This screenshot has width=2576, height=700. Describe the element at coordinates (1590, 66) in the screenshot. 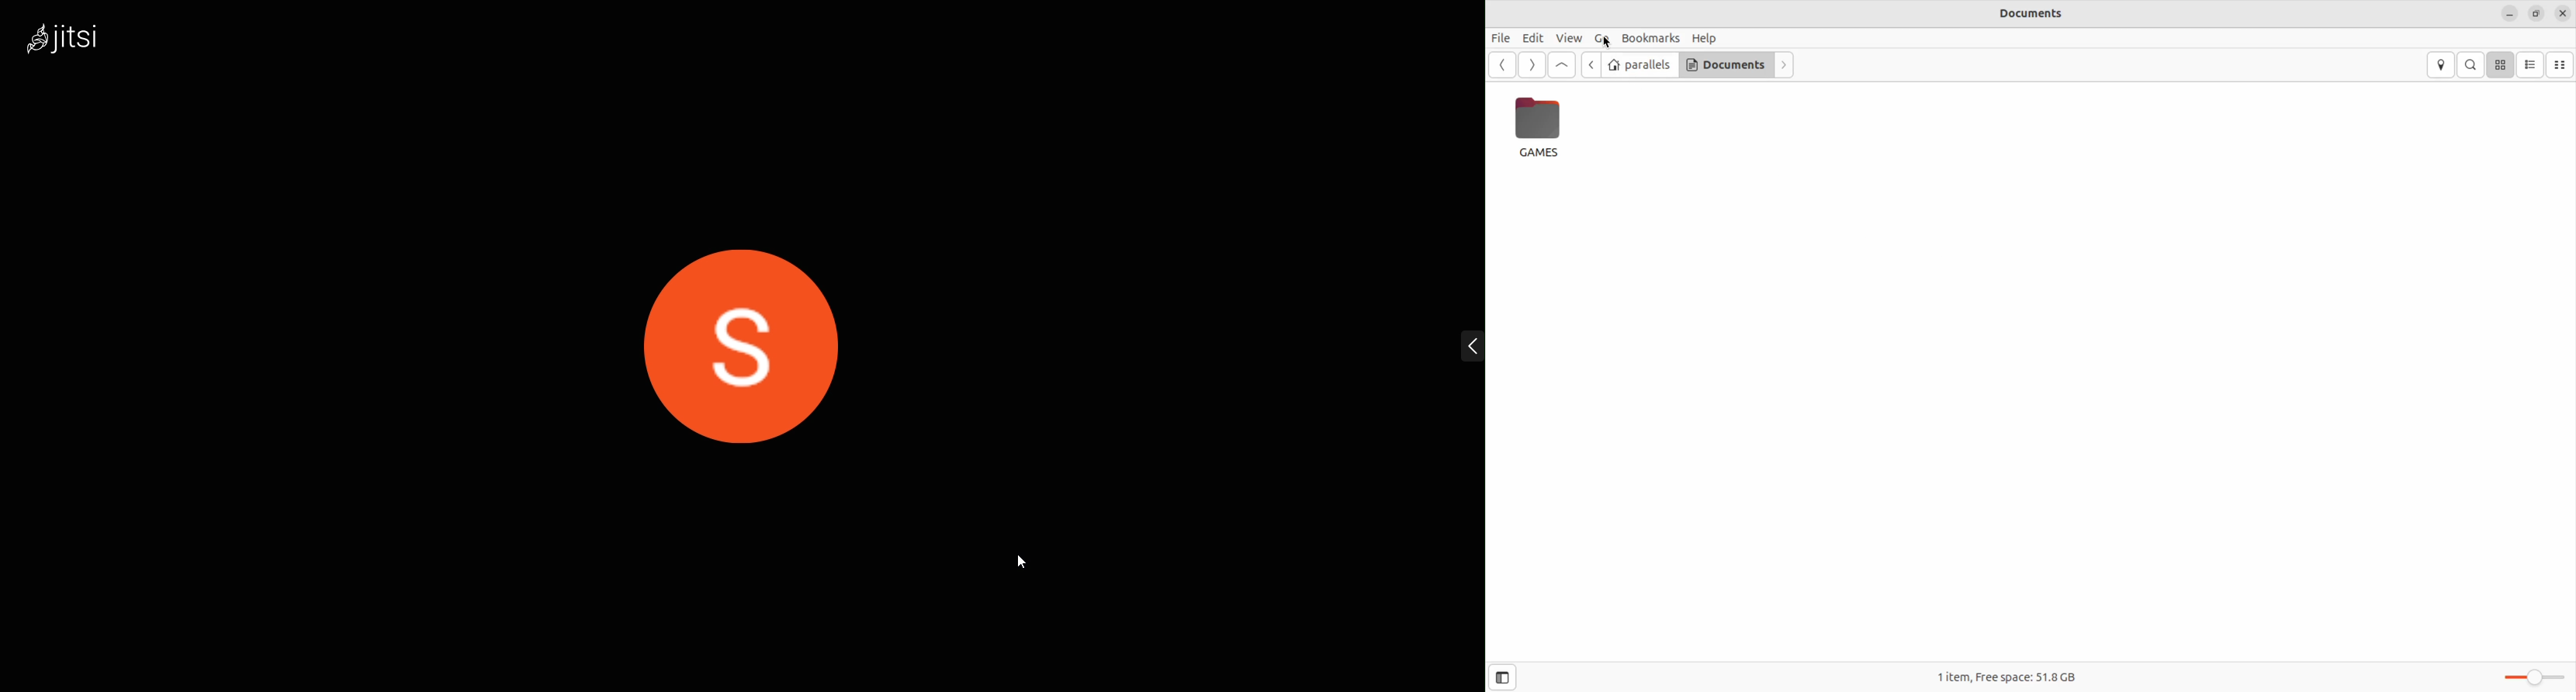

I see `previous` at that location.